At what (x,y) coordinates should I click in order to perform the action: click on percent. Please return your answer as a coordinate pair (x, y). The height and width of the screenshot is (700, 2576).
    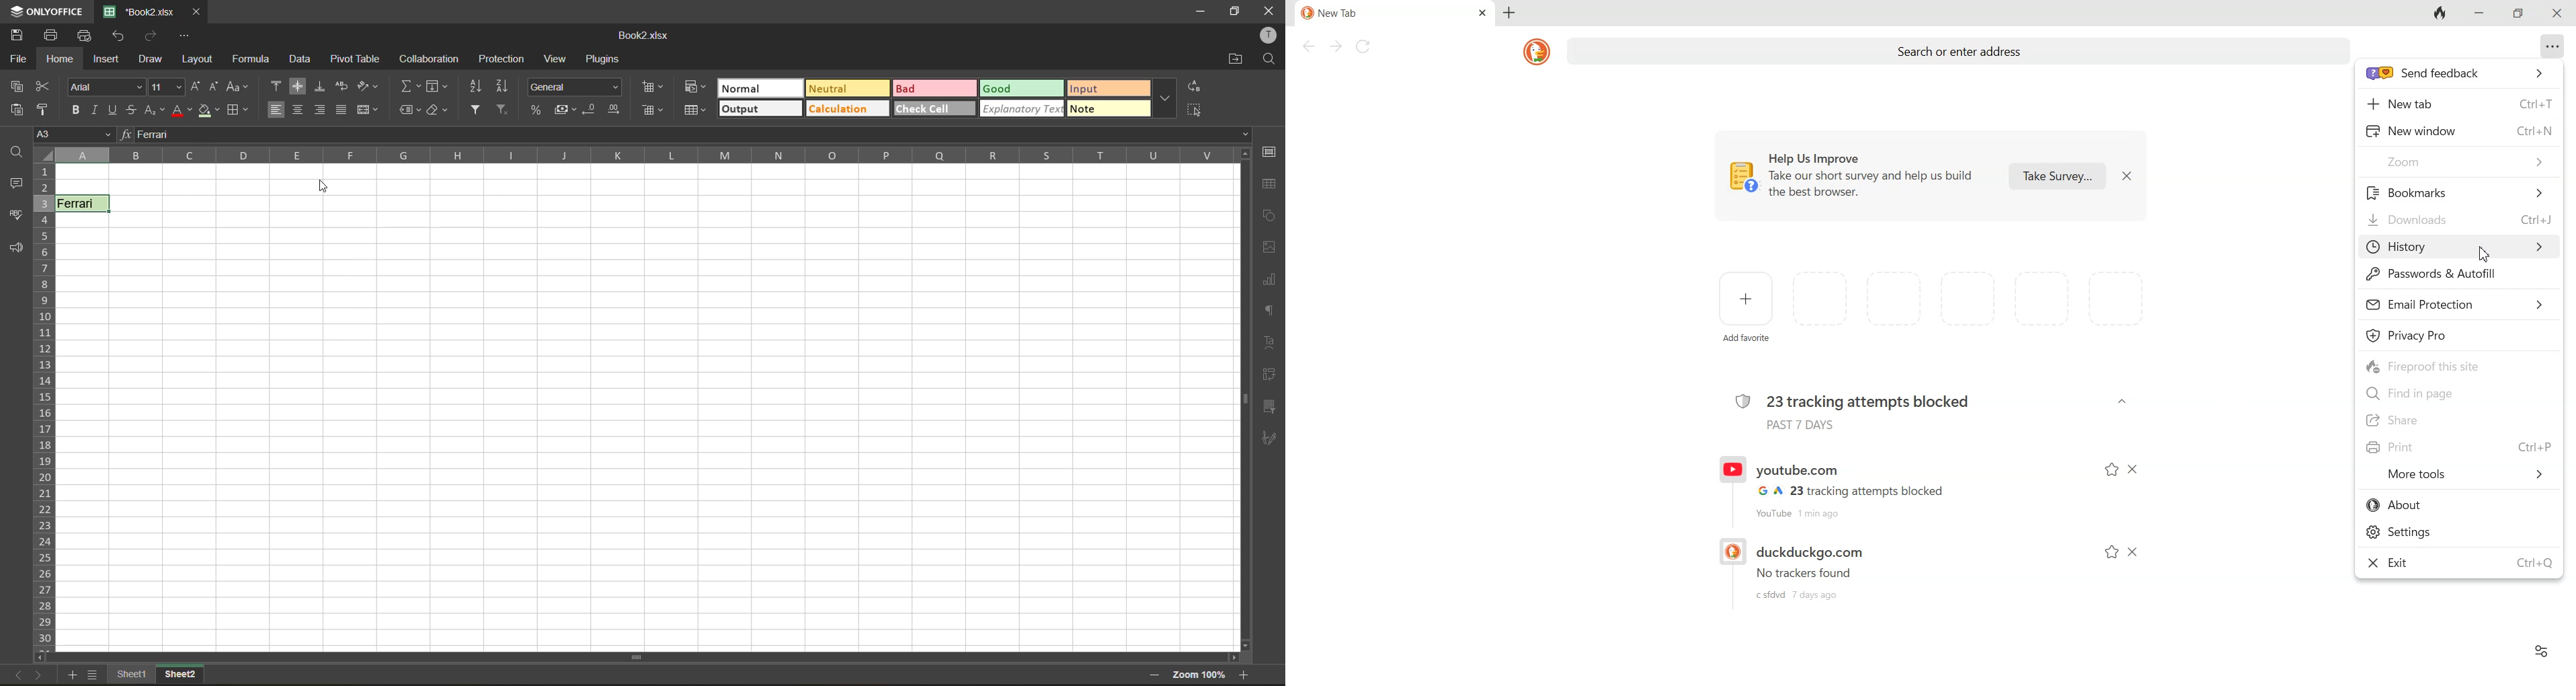
    Looking at the image, I should click on (534, 109).